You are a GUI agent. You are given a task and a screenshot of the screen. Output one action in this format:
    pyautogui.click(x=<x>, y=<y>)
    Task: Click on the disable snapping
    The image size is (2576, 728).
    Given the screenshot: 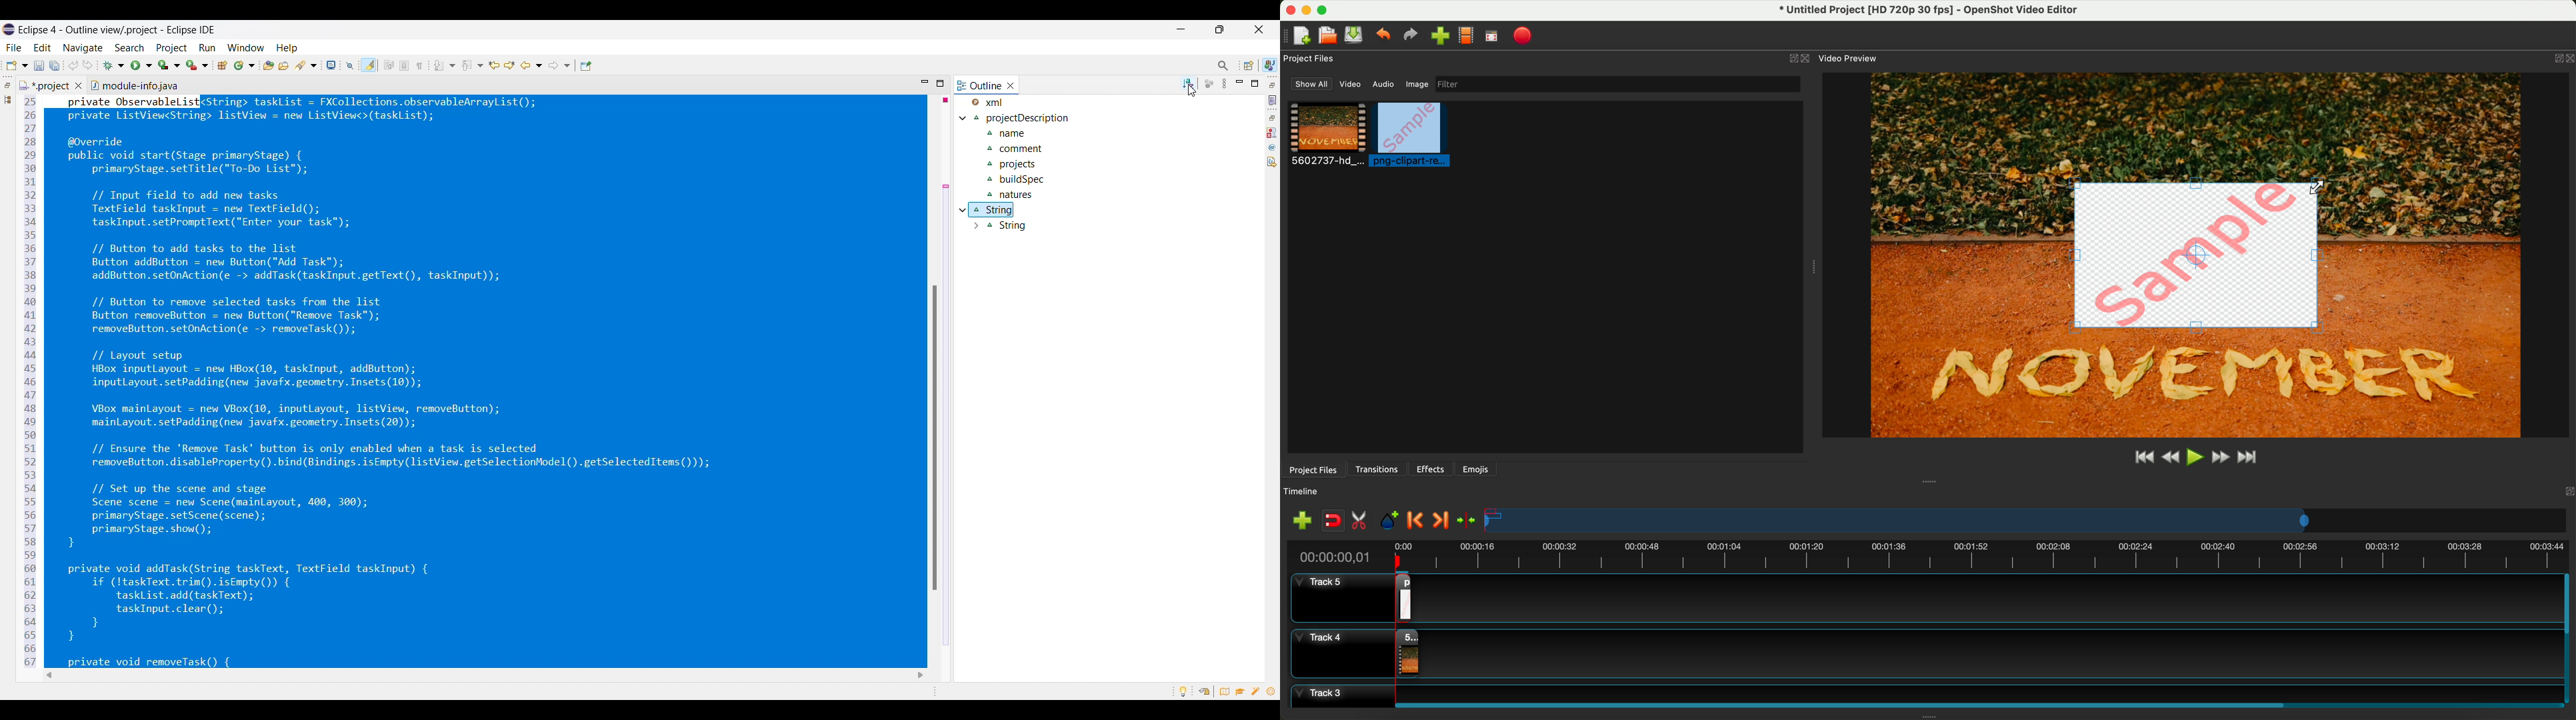 What is the action you would take?
    pyautogui.click(x=1333, y=522)
    